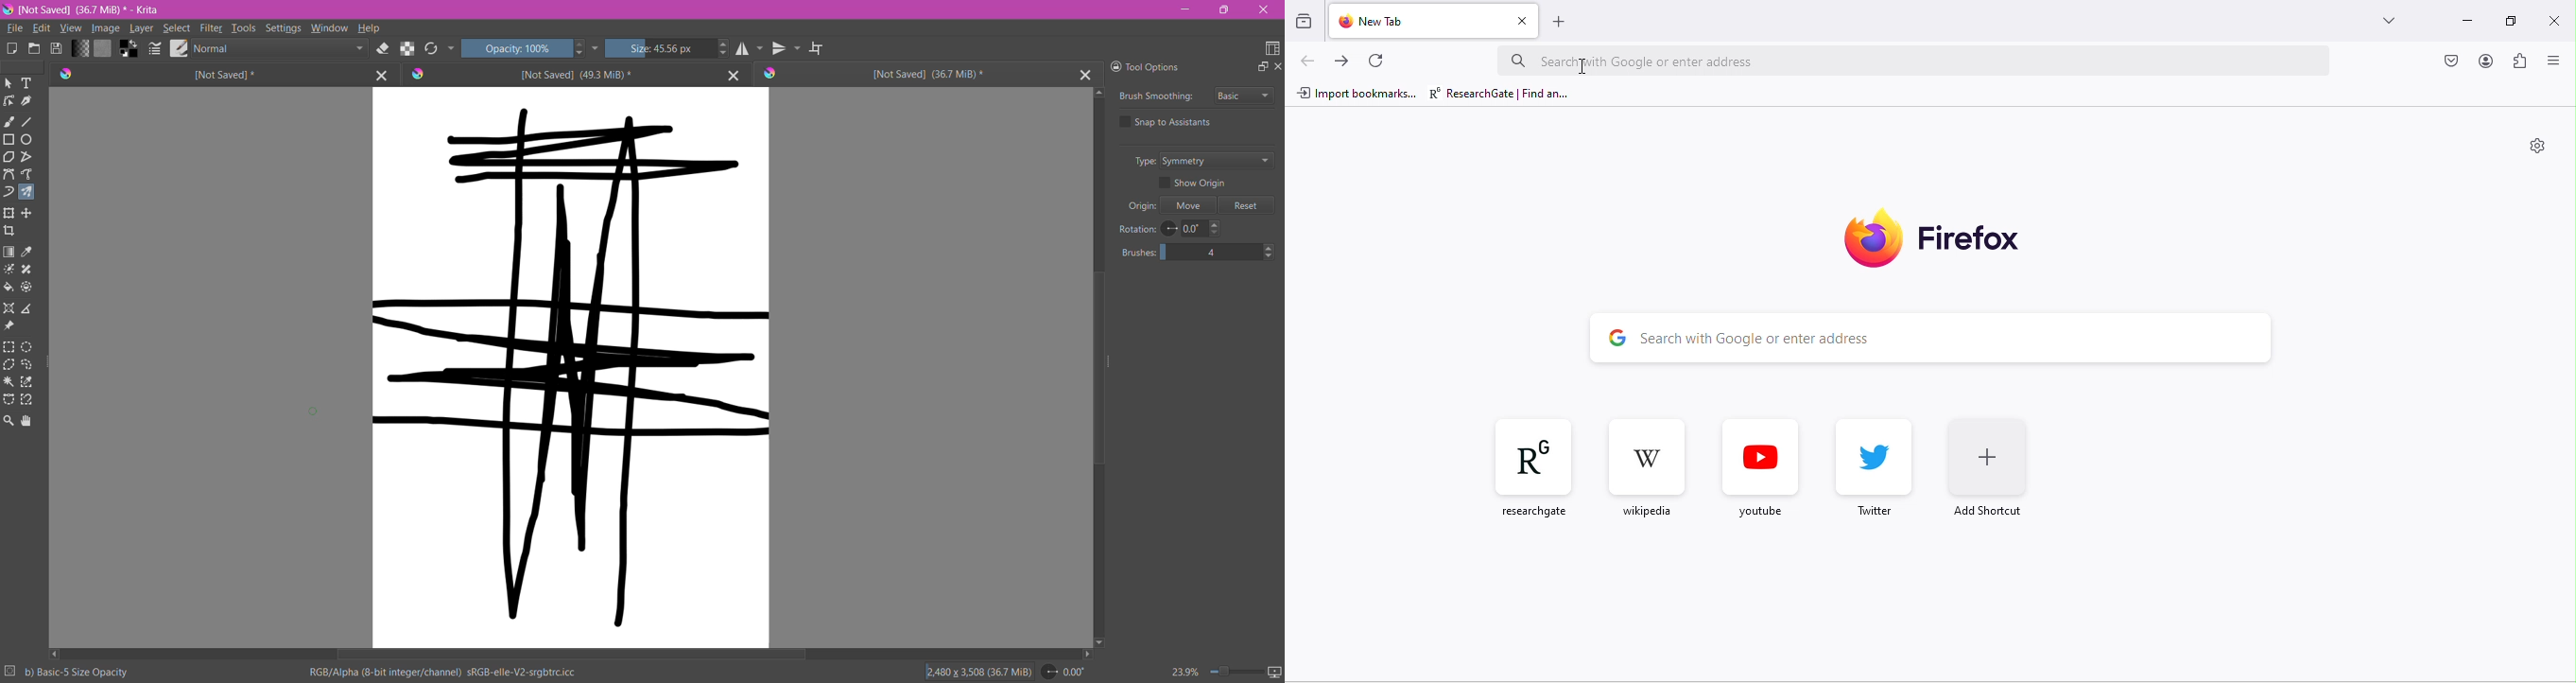 The height and width of the screenshot is (700, 2576). I want to click on Filter, so click(211, 28).